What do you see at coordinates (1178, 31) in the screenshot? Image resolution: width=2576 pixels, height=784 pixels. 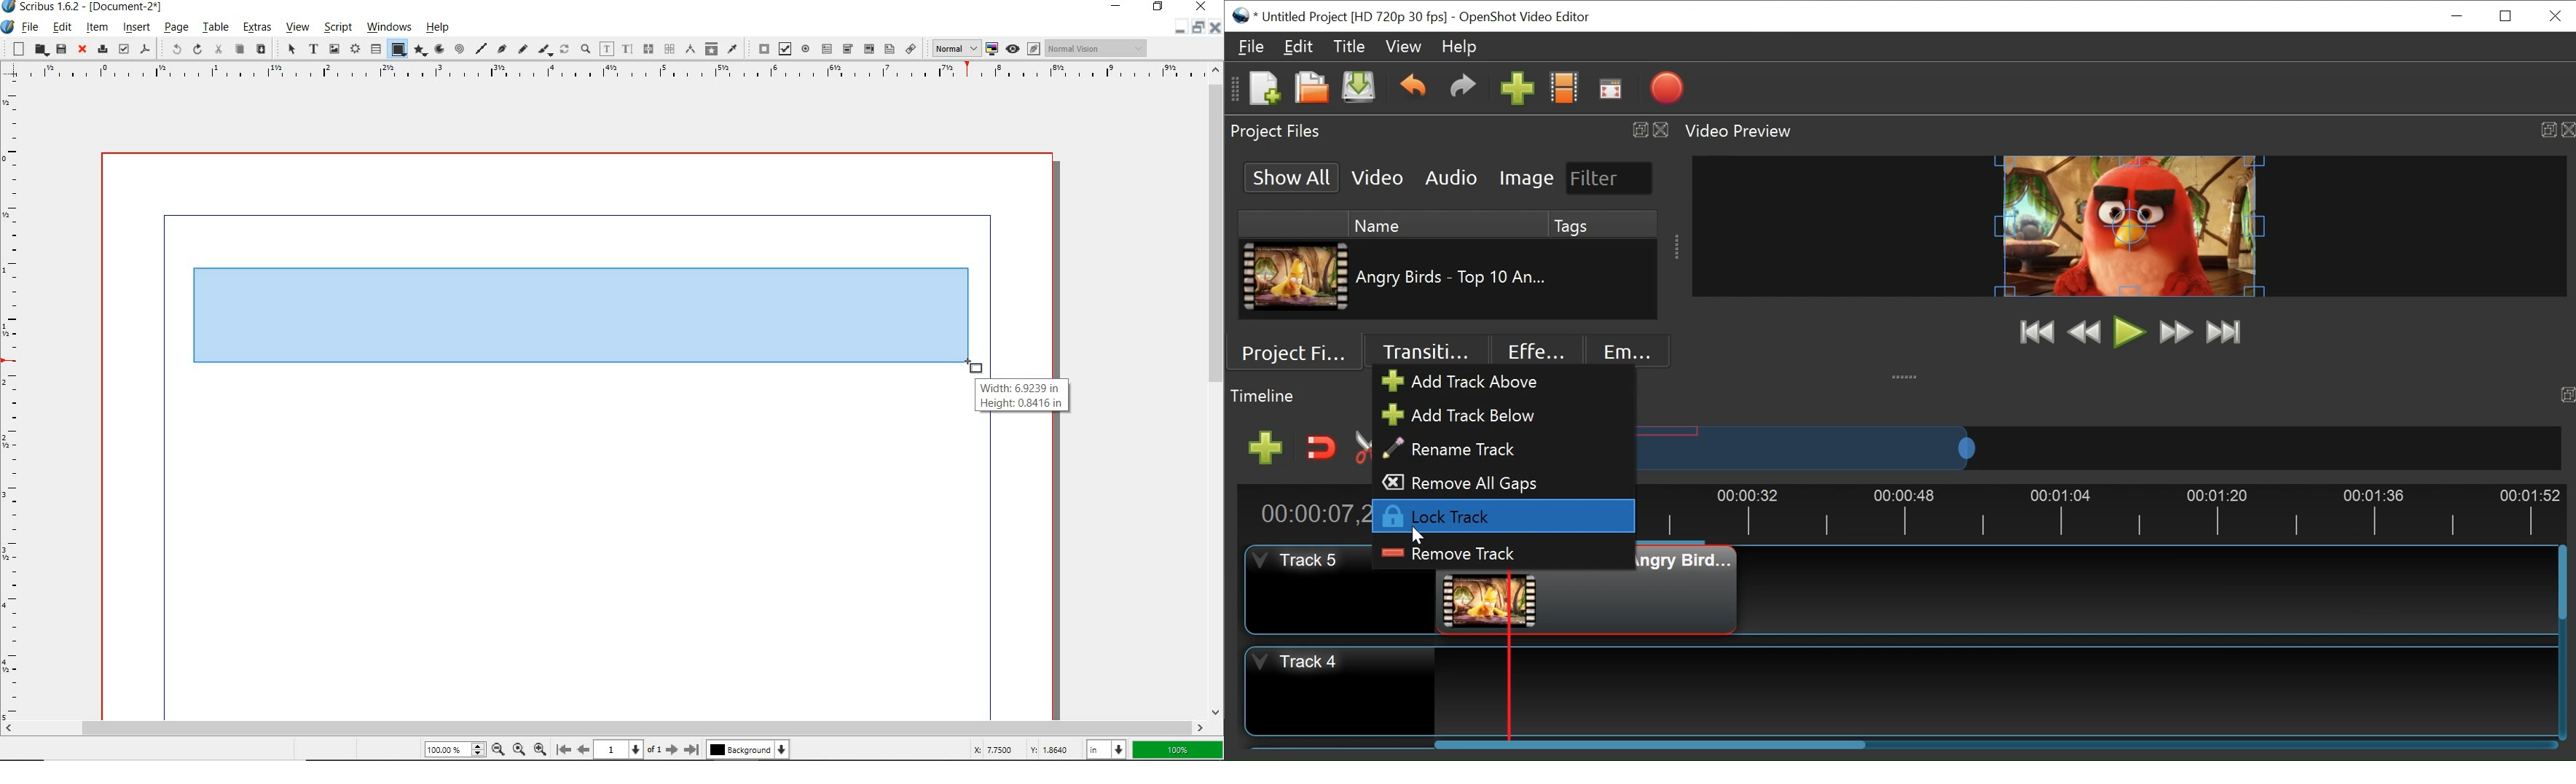 I see `minimize` at bounding box center [1178, 31].